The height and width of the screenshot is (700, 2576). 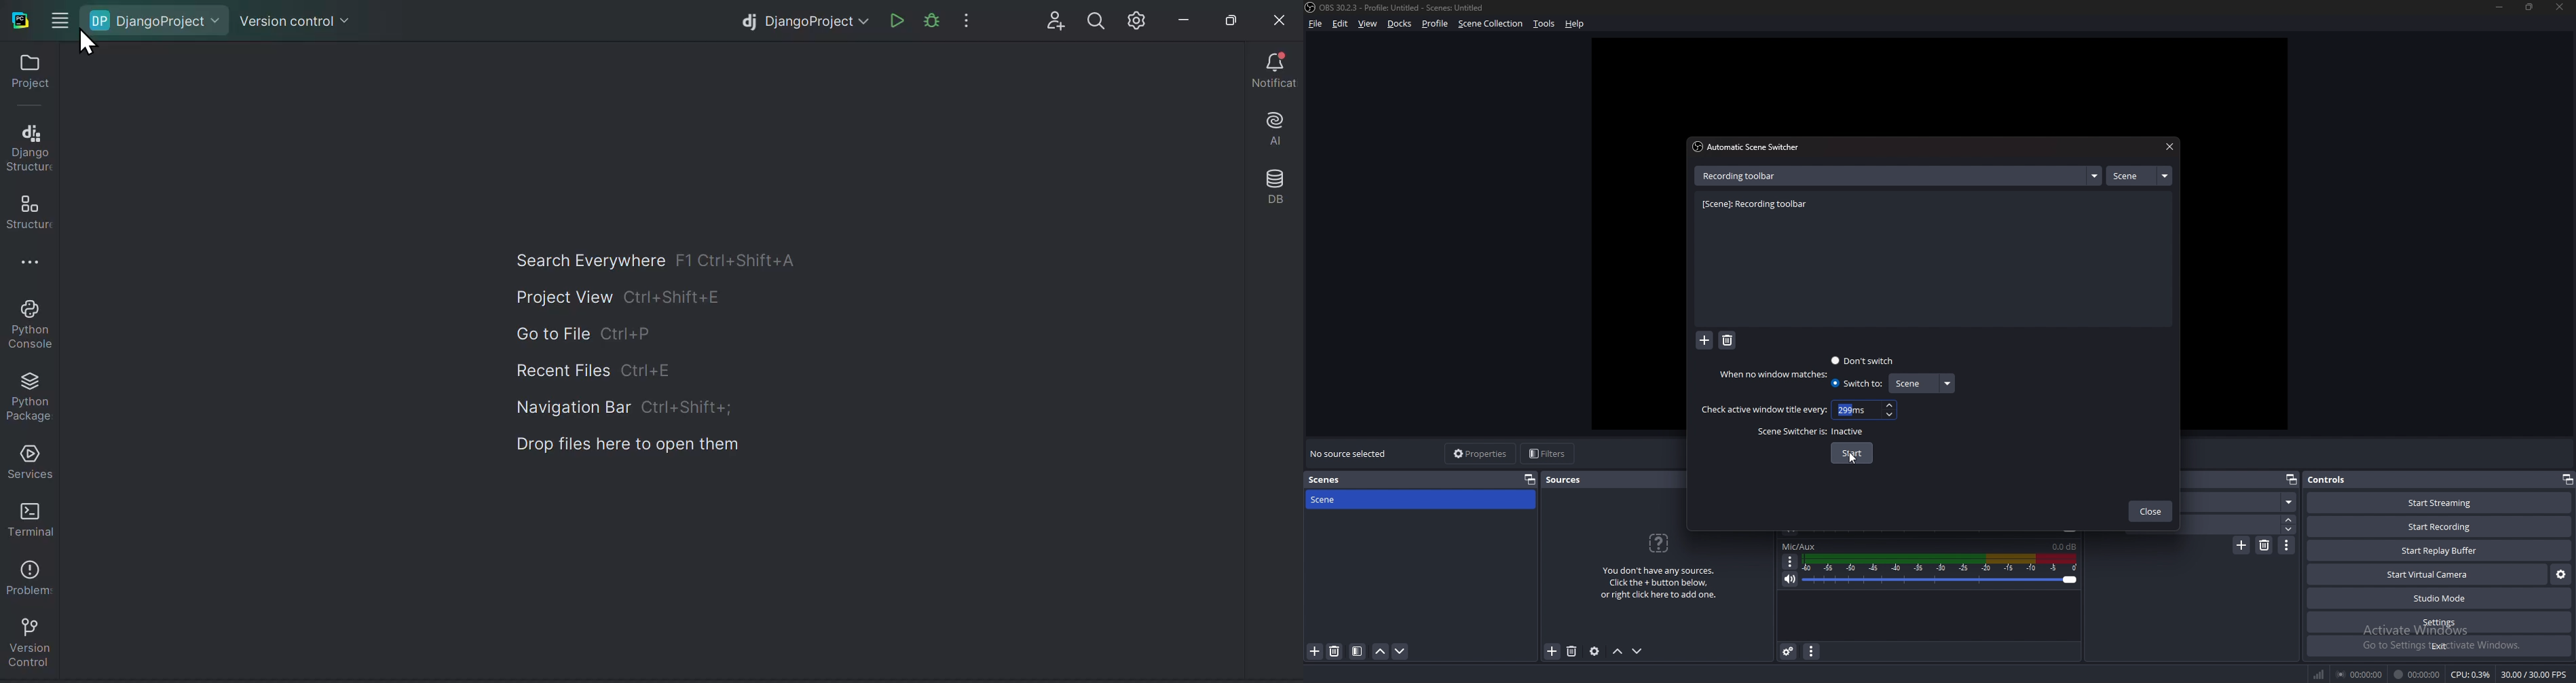 What do you see at coordinates (2440, 550) in the screenshot?
I see `start replay buffer` at bounding box center [2440, 550].